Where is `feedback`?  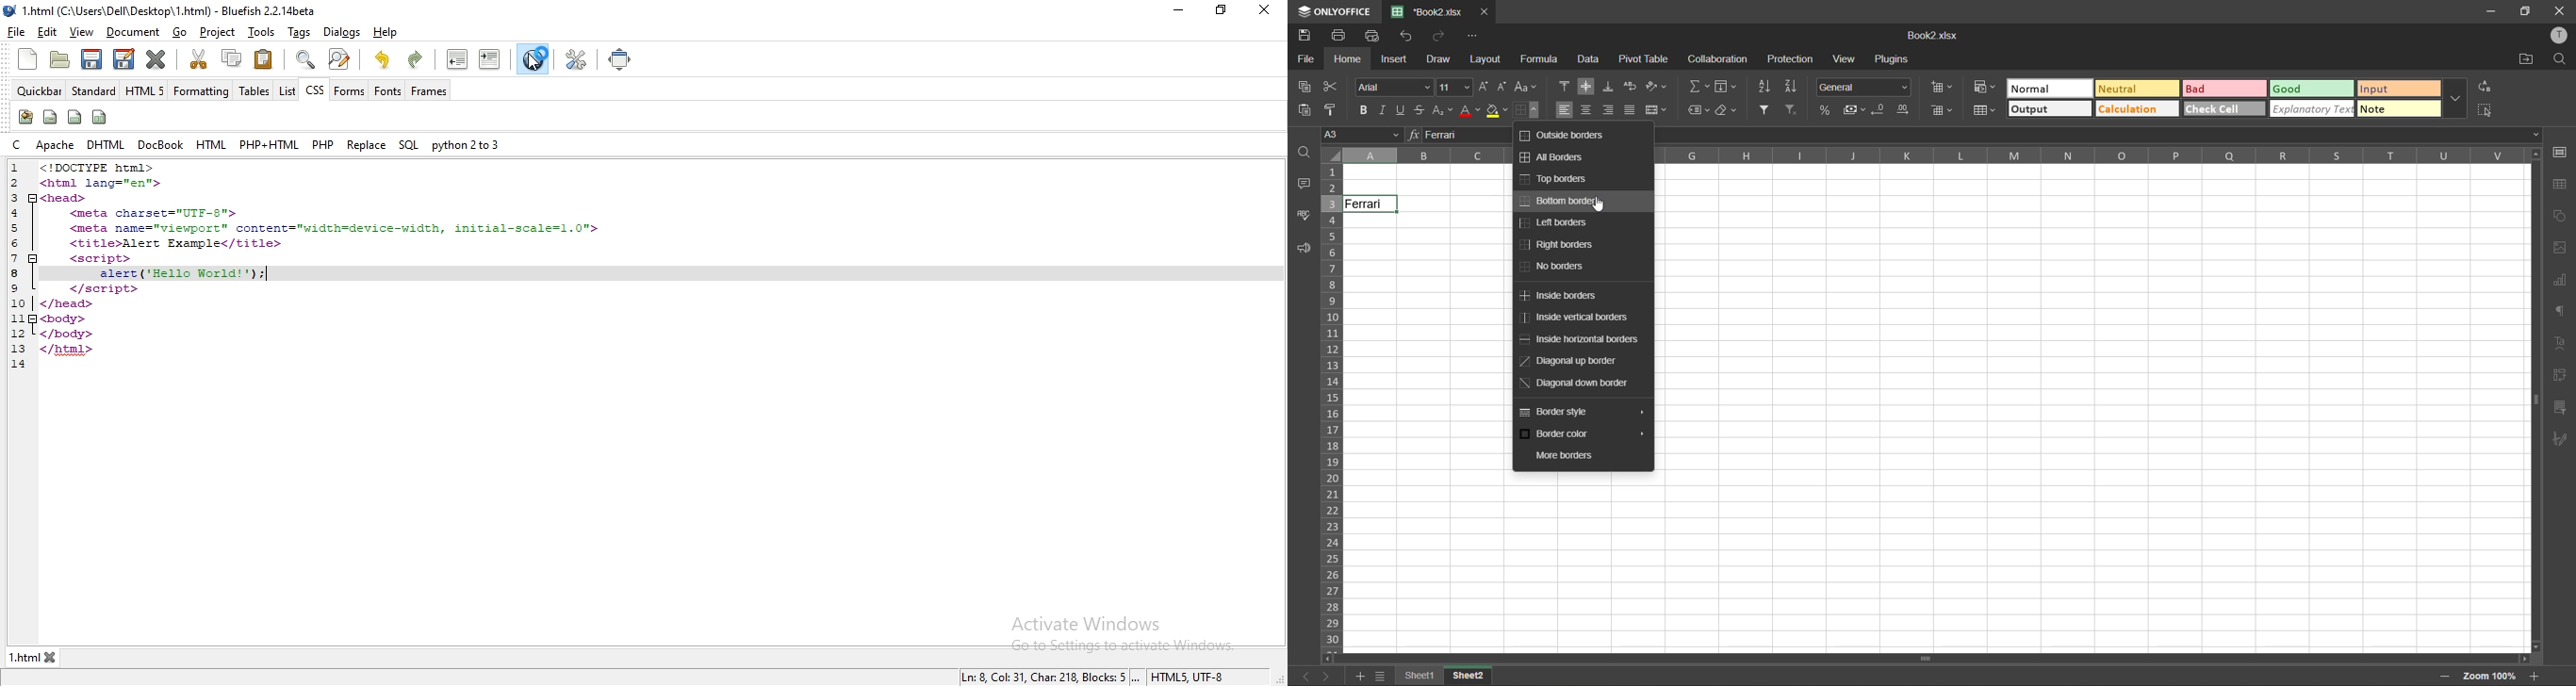
feedback is located at coordinates (1308, 248).